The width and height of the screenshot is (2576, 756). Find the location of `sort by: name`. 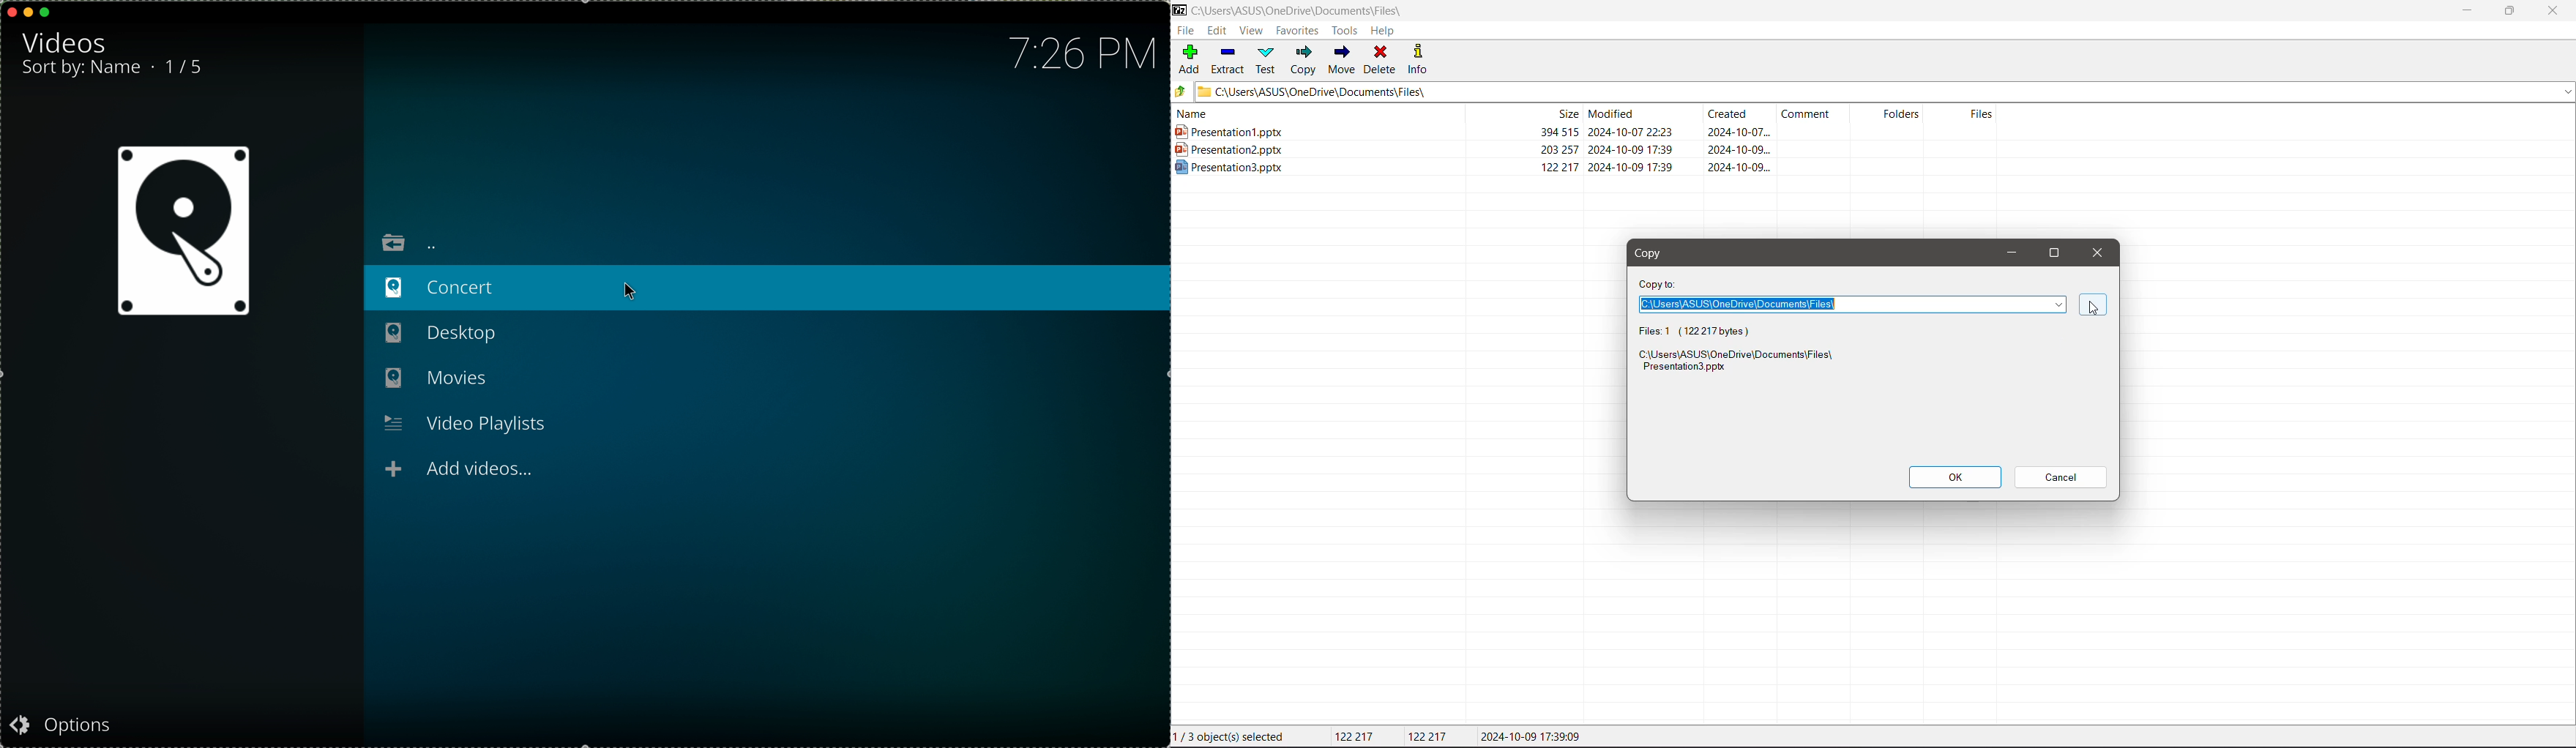

sort by: name is located at coordinates (81, 71).